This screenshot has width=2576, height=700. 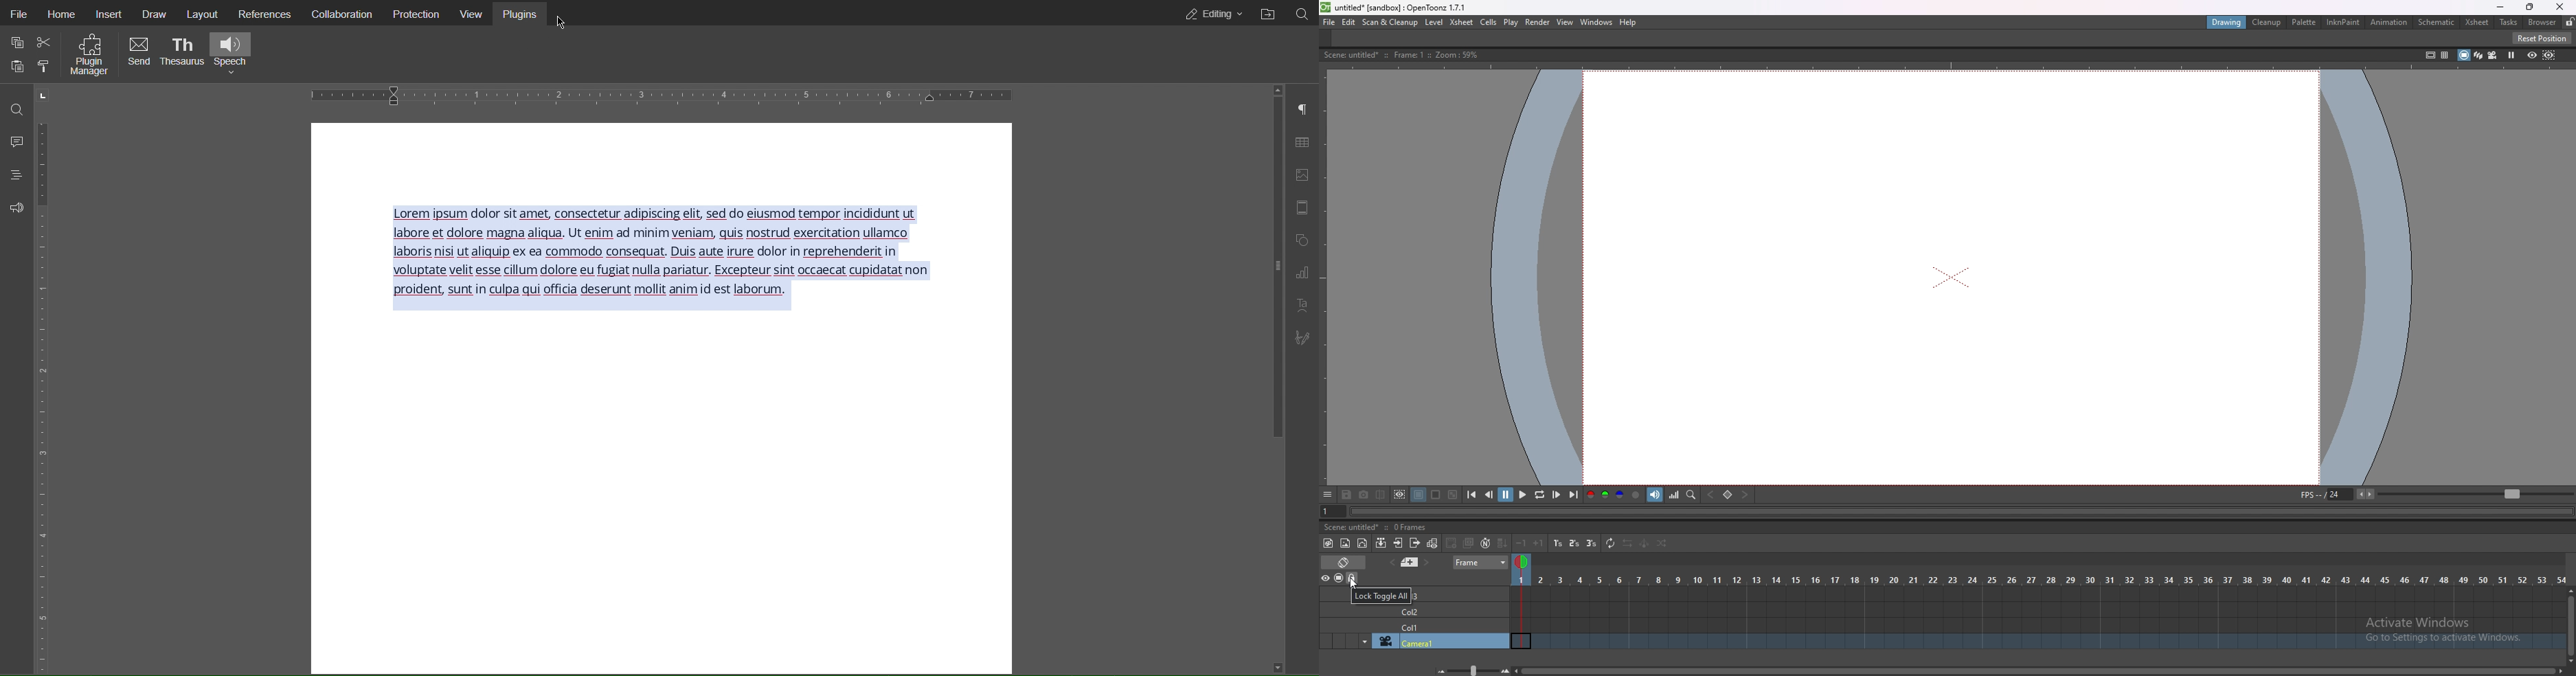 I want to click on Clipboard, so click(x=15, y=67).